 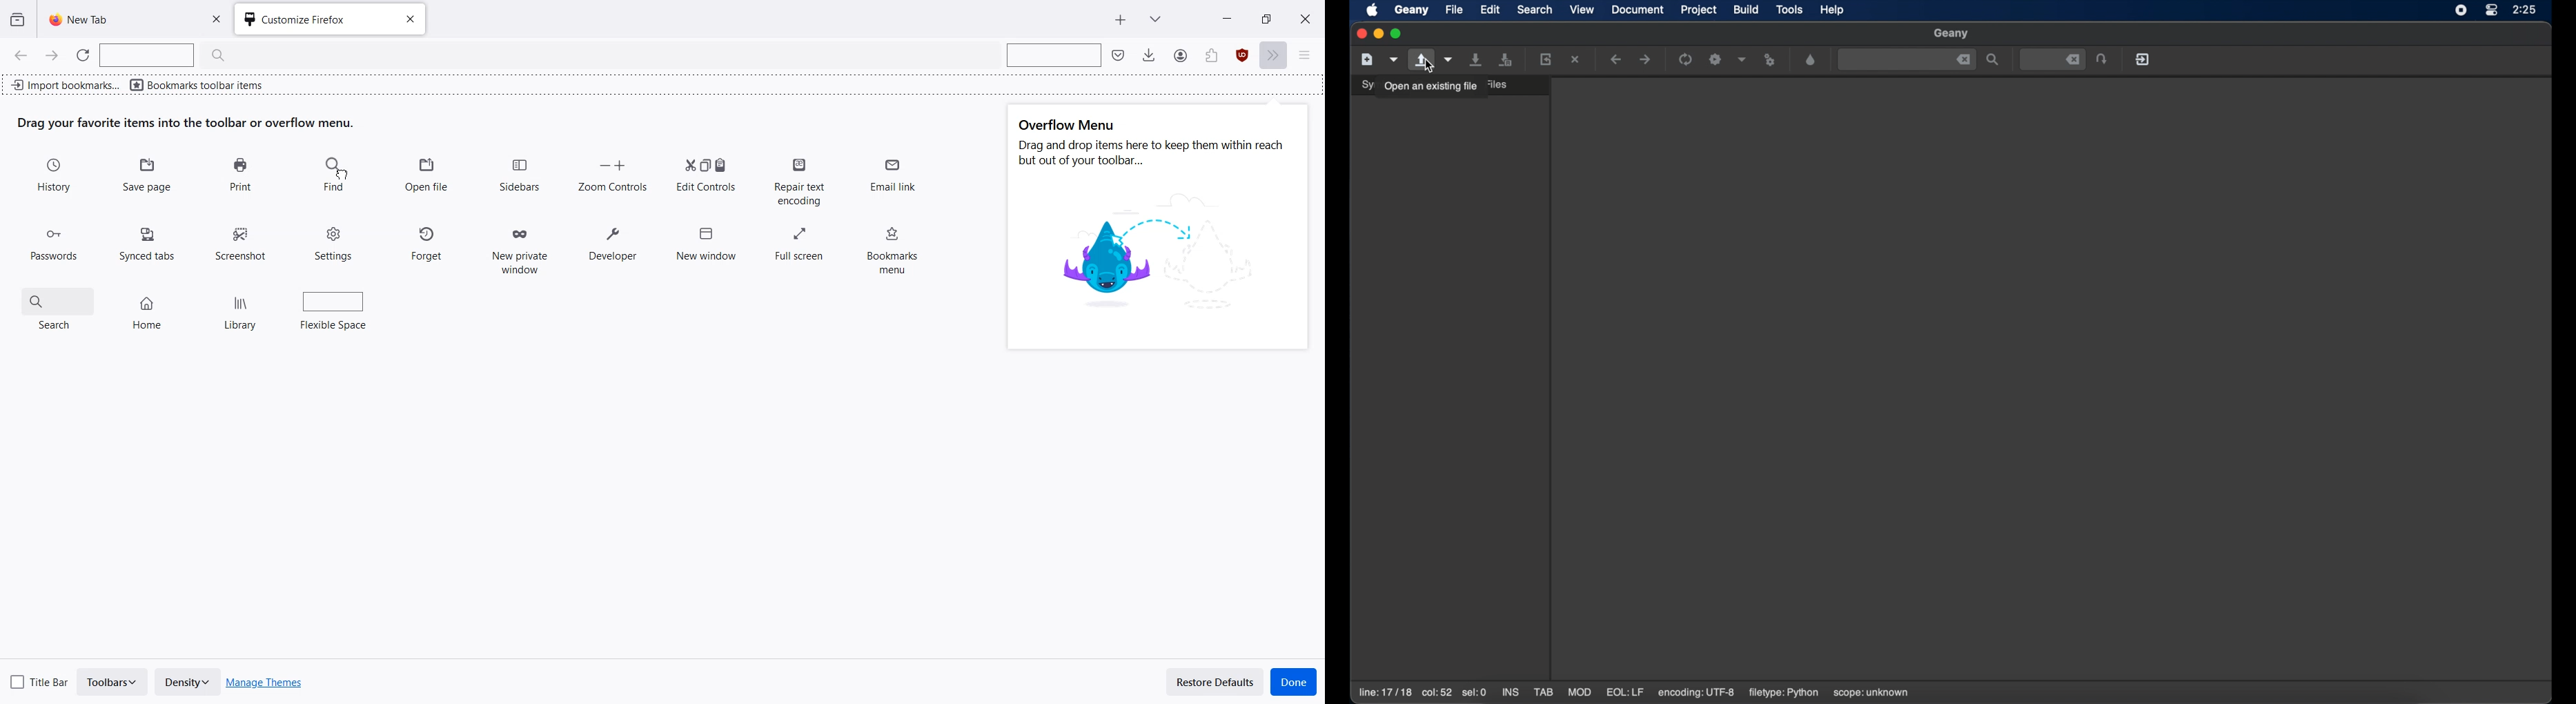 What do you see at coordinates (53, 239) in the screenshot?
I see `Passwords` at bounding box center [53, 239].